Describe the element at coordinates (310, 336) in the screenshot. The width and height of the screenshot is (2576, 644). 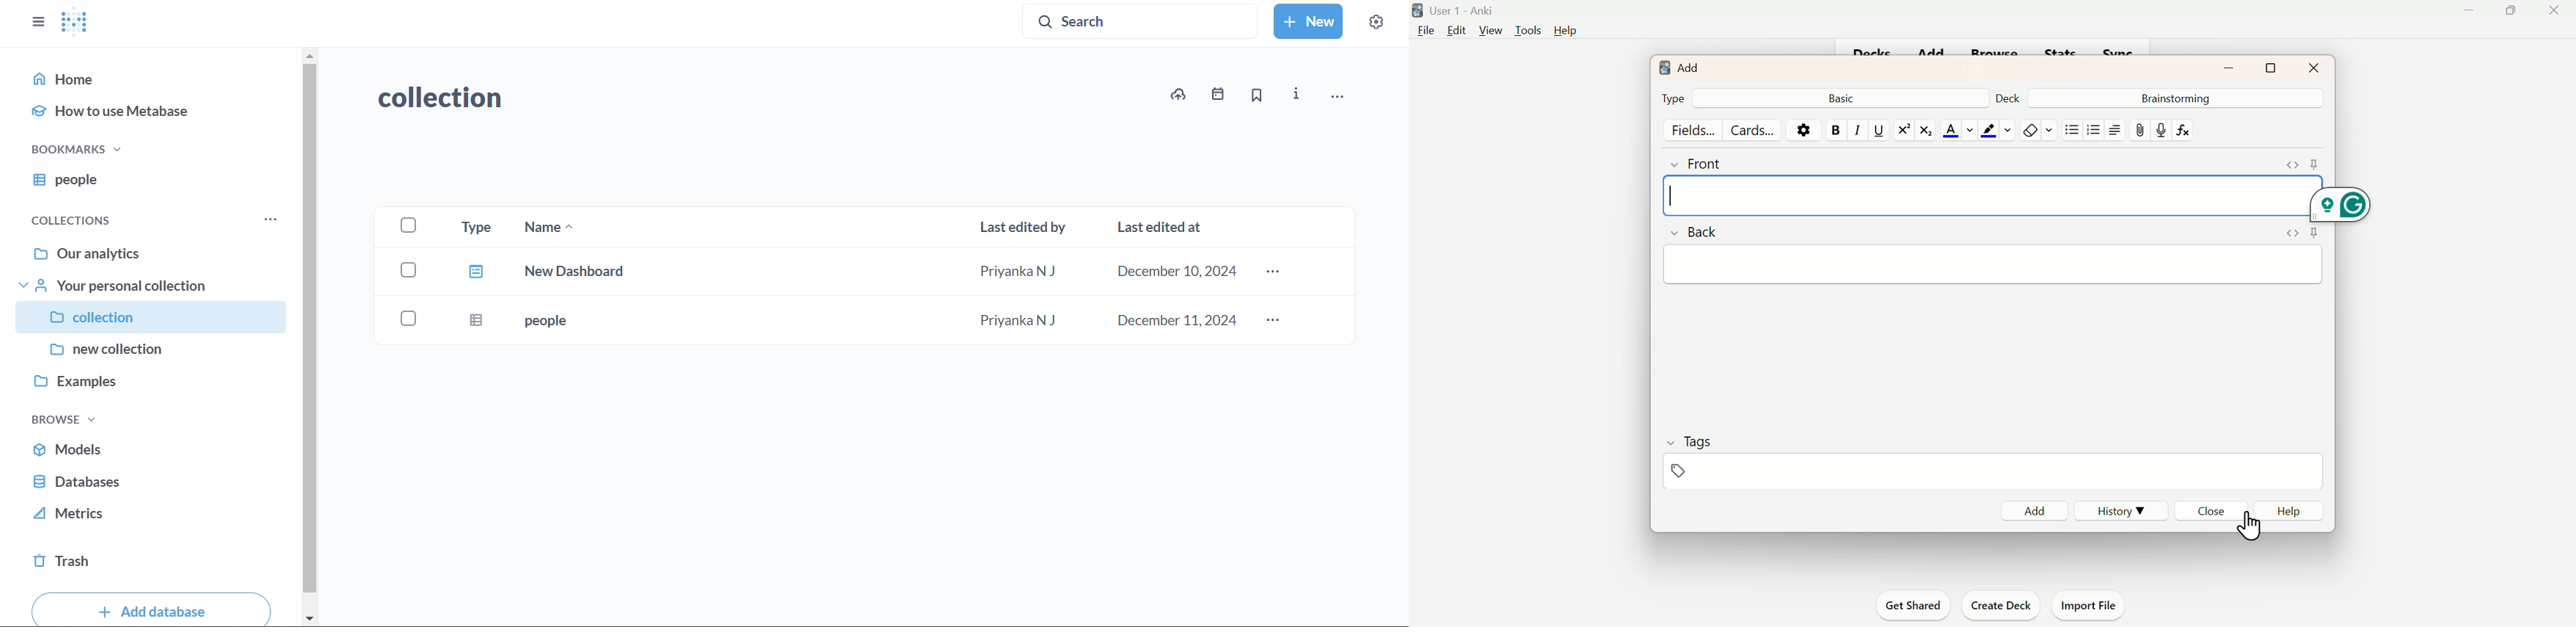
I see `vertical scroll bar` at that location.